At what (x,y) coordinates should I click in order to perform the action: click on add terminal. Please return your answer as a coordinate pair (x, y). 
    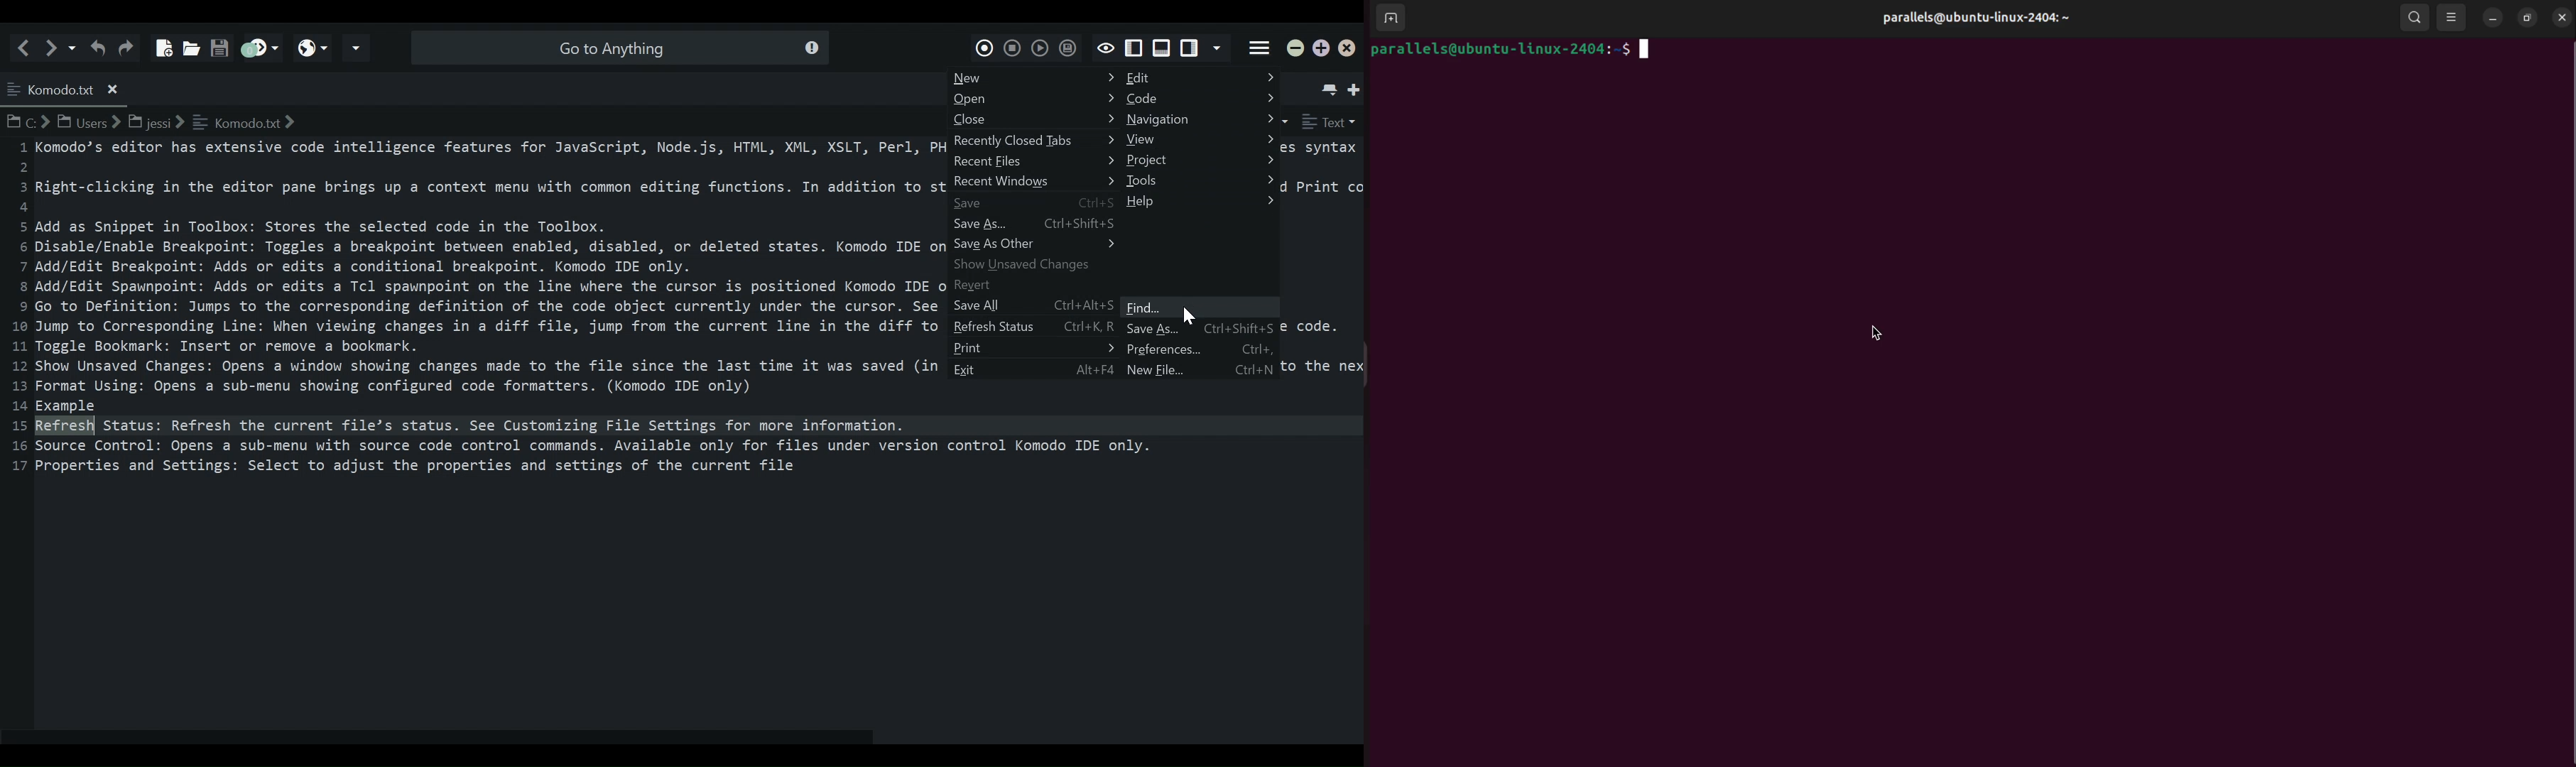
    Looking at the image, I should click on (1390, 17).